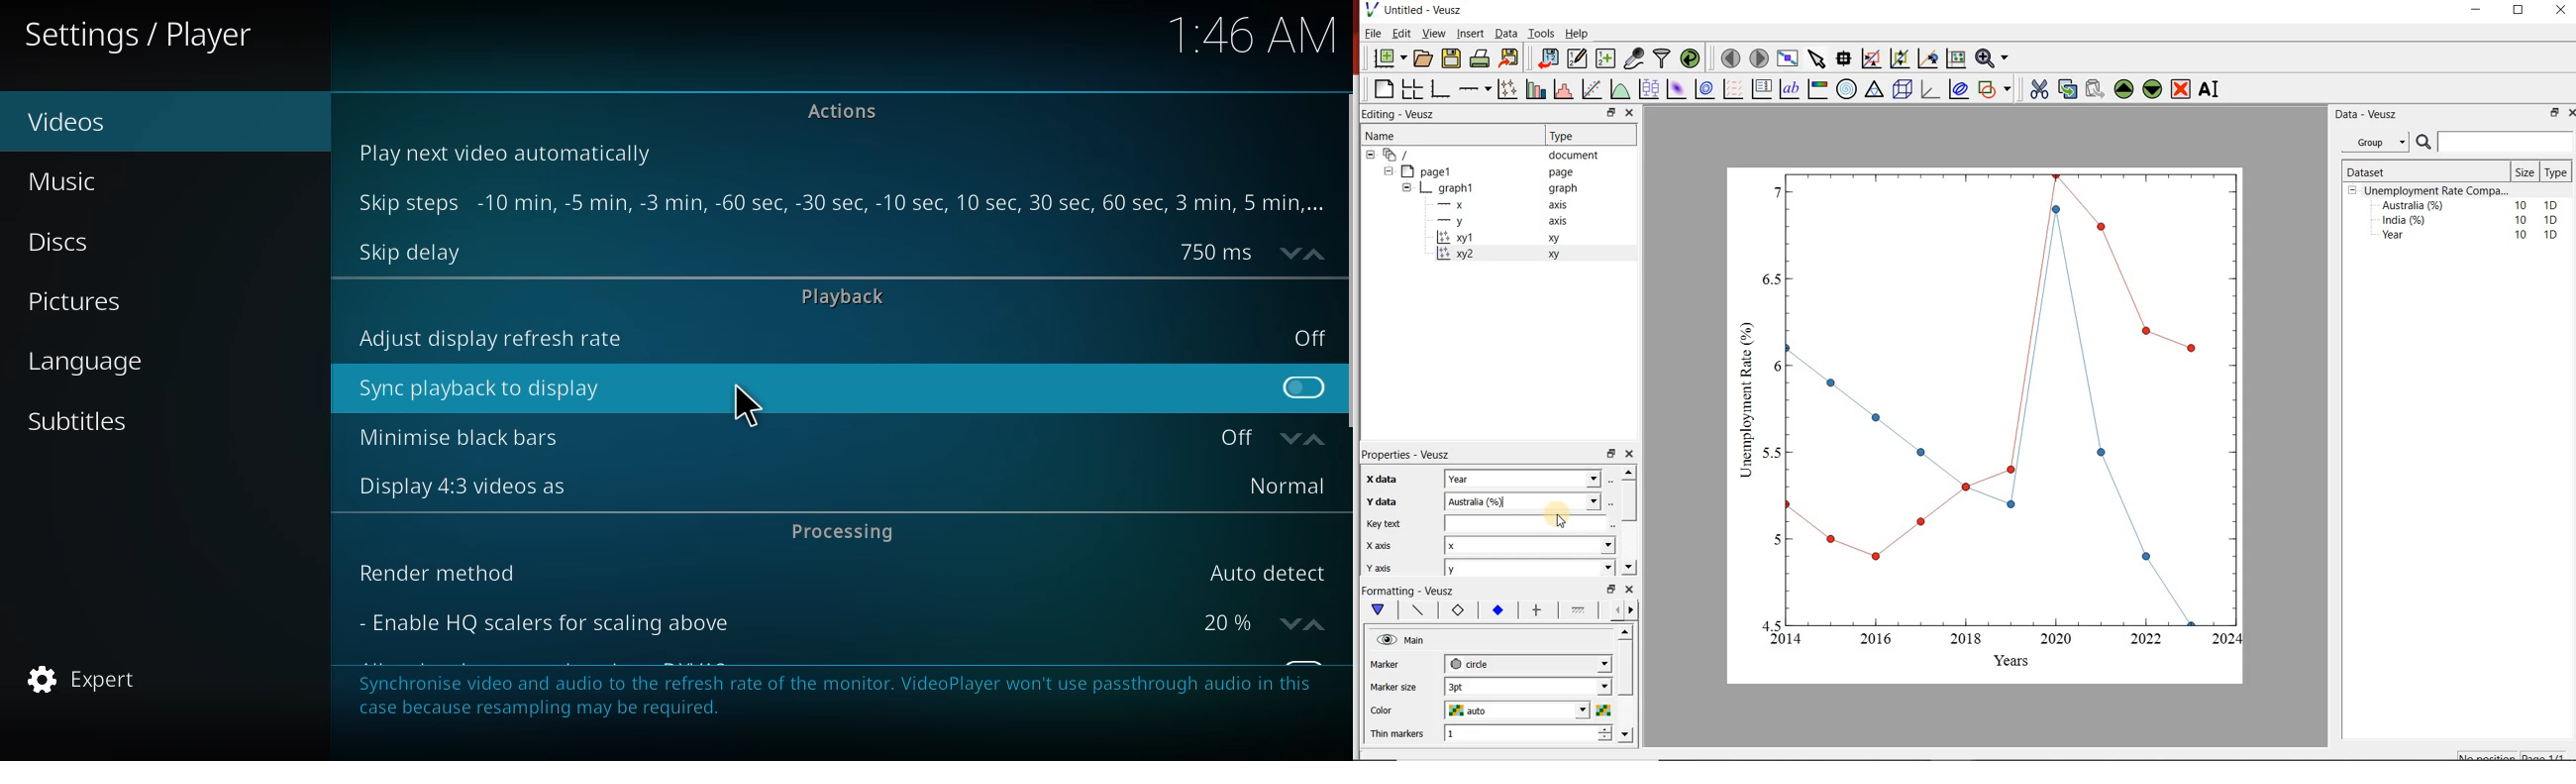 The width and height of the screenshot is (2576, 784). What do you see at coordinates (1399, 33) in the screenshot?
I see `Edit` at bounding box center [1399, 33].